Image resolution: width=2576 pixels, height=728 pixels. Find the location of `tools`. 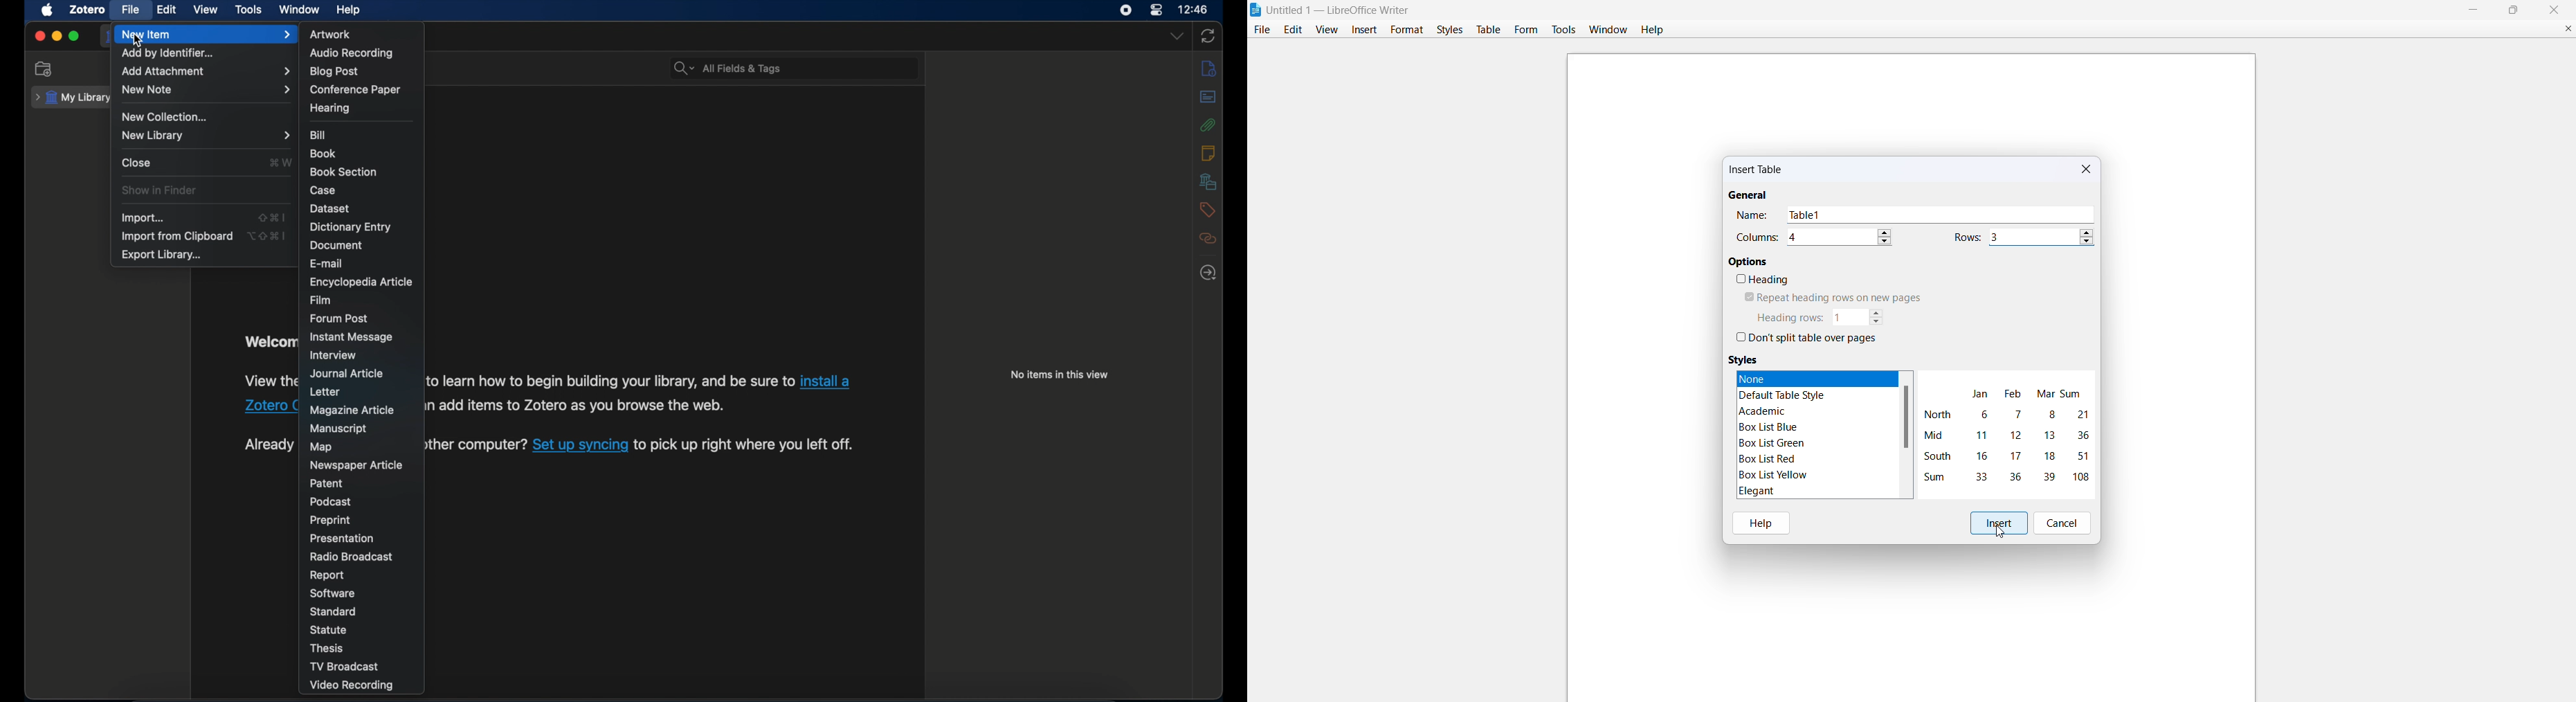

tools is located at coordinates (1564, 29).